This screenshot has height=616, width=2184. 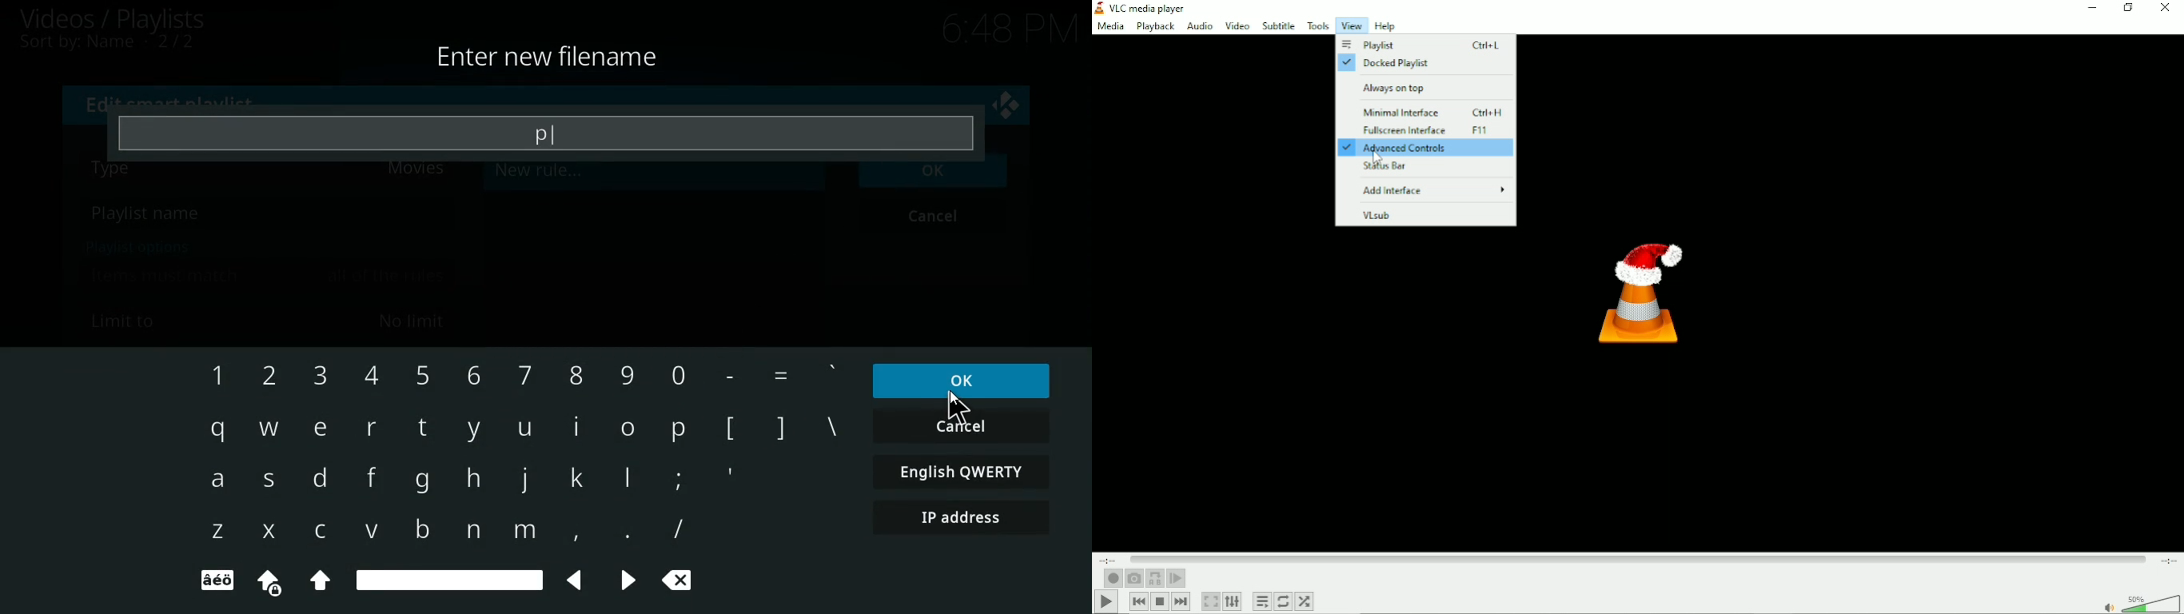 I want to click on items must watch, so click(x=268, y=276).